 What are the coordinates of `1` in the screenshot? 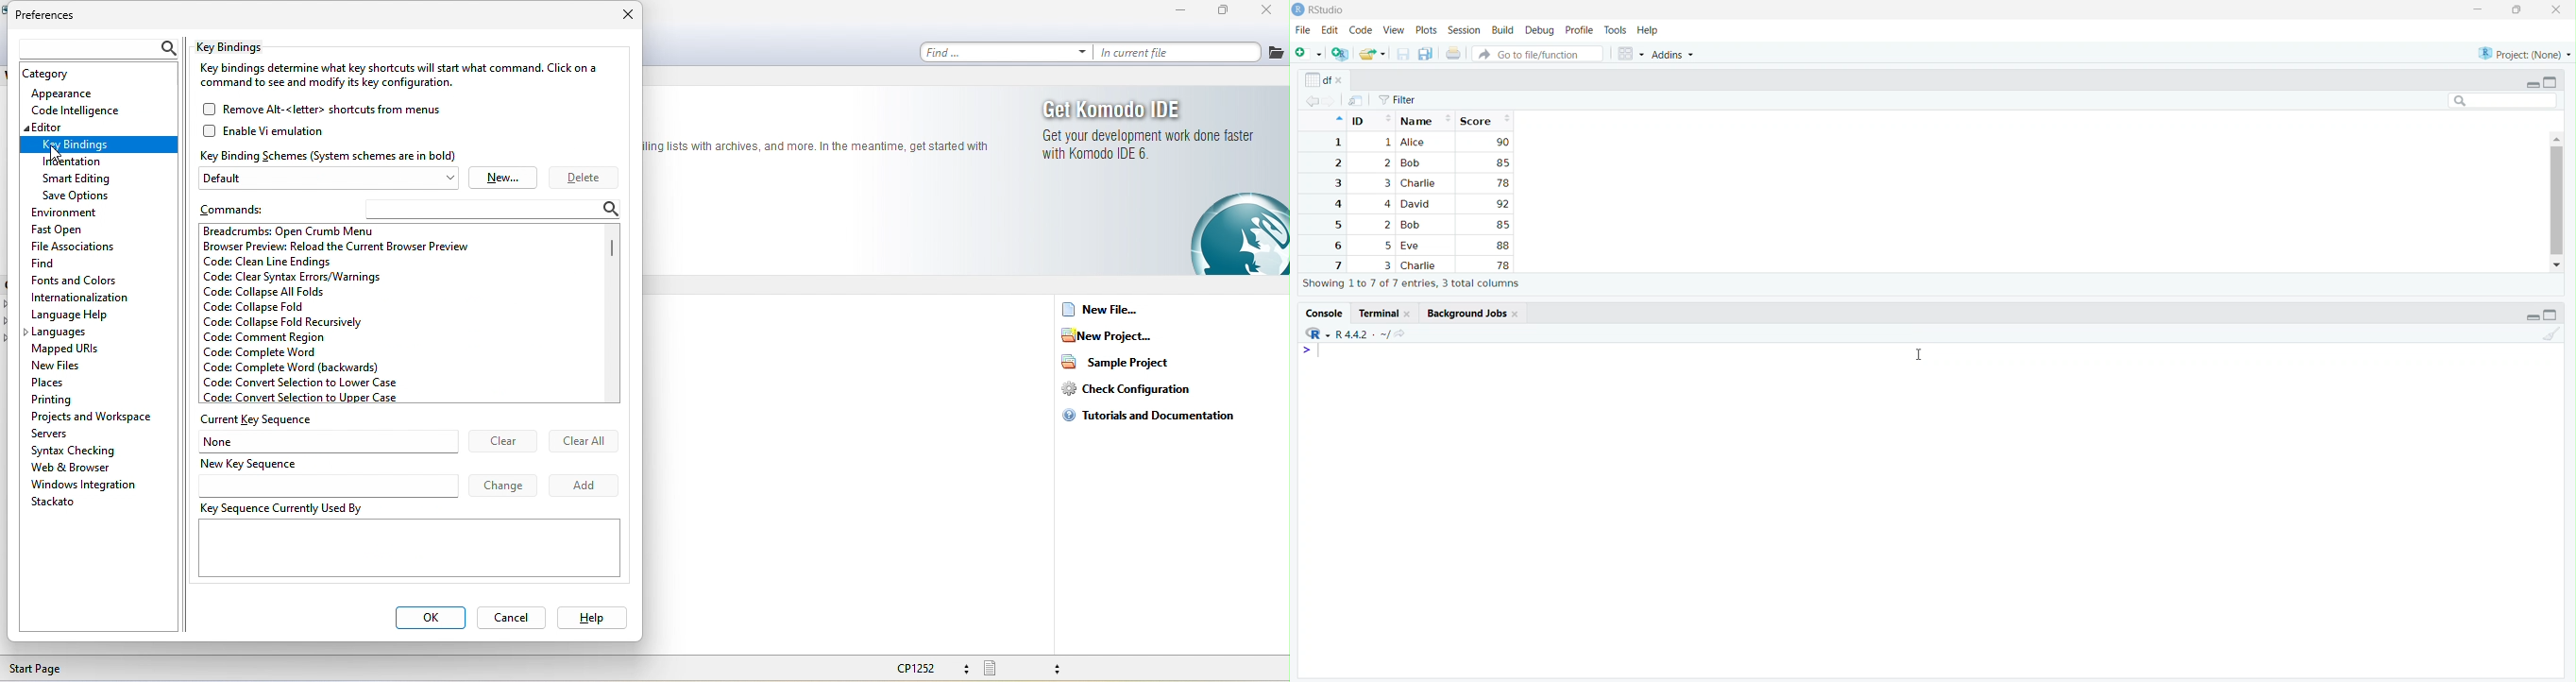 It's located at (1336, 142).